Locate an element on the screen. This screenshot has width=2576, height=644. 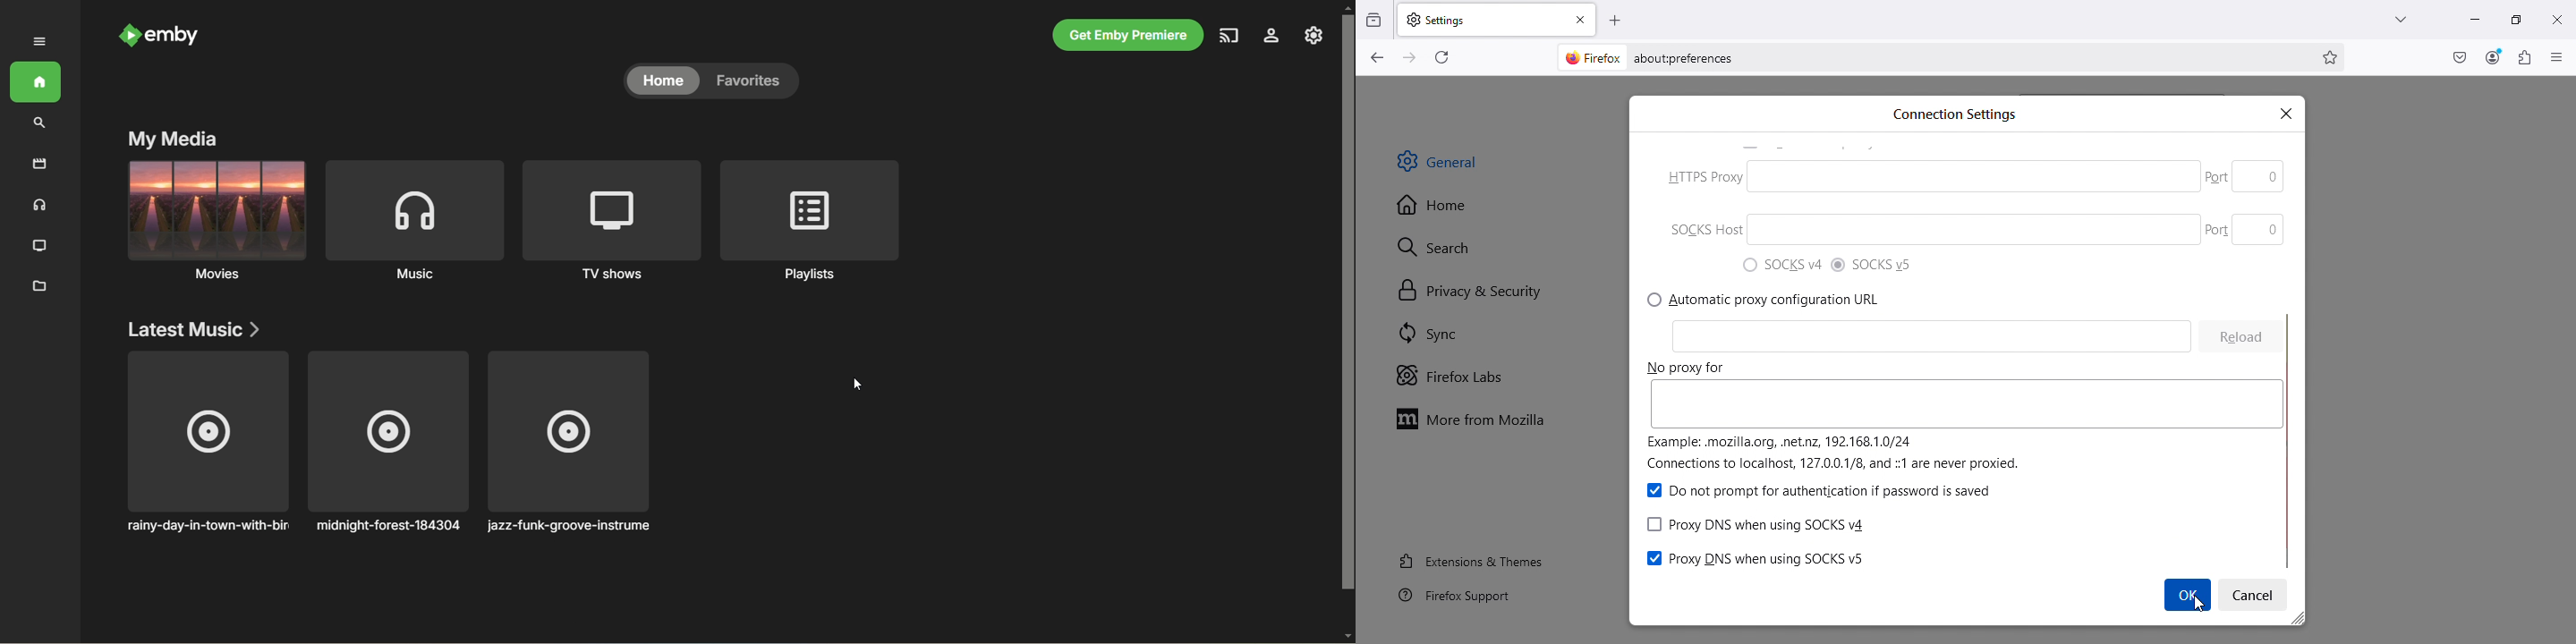
Extensions and themes is located at coordinates (1471, 564).